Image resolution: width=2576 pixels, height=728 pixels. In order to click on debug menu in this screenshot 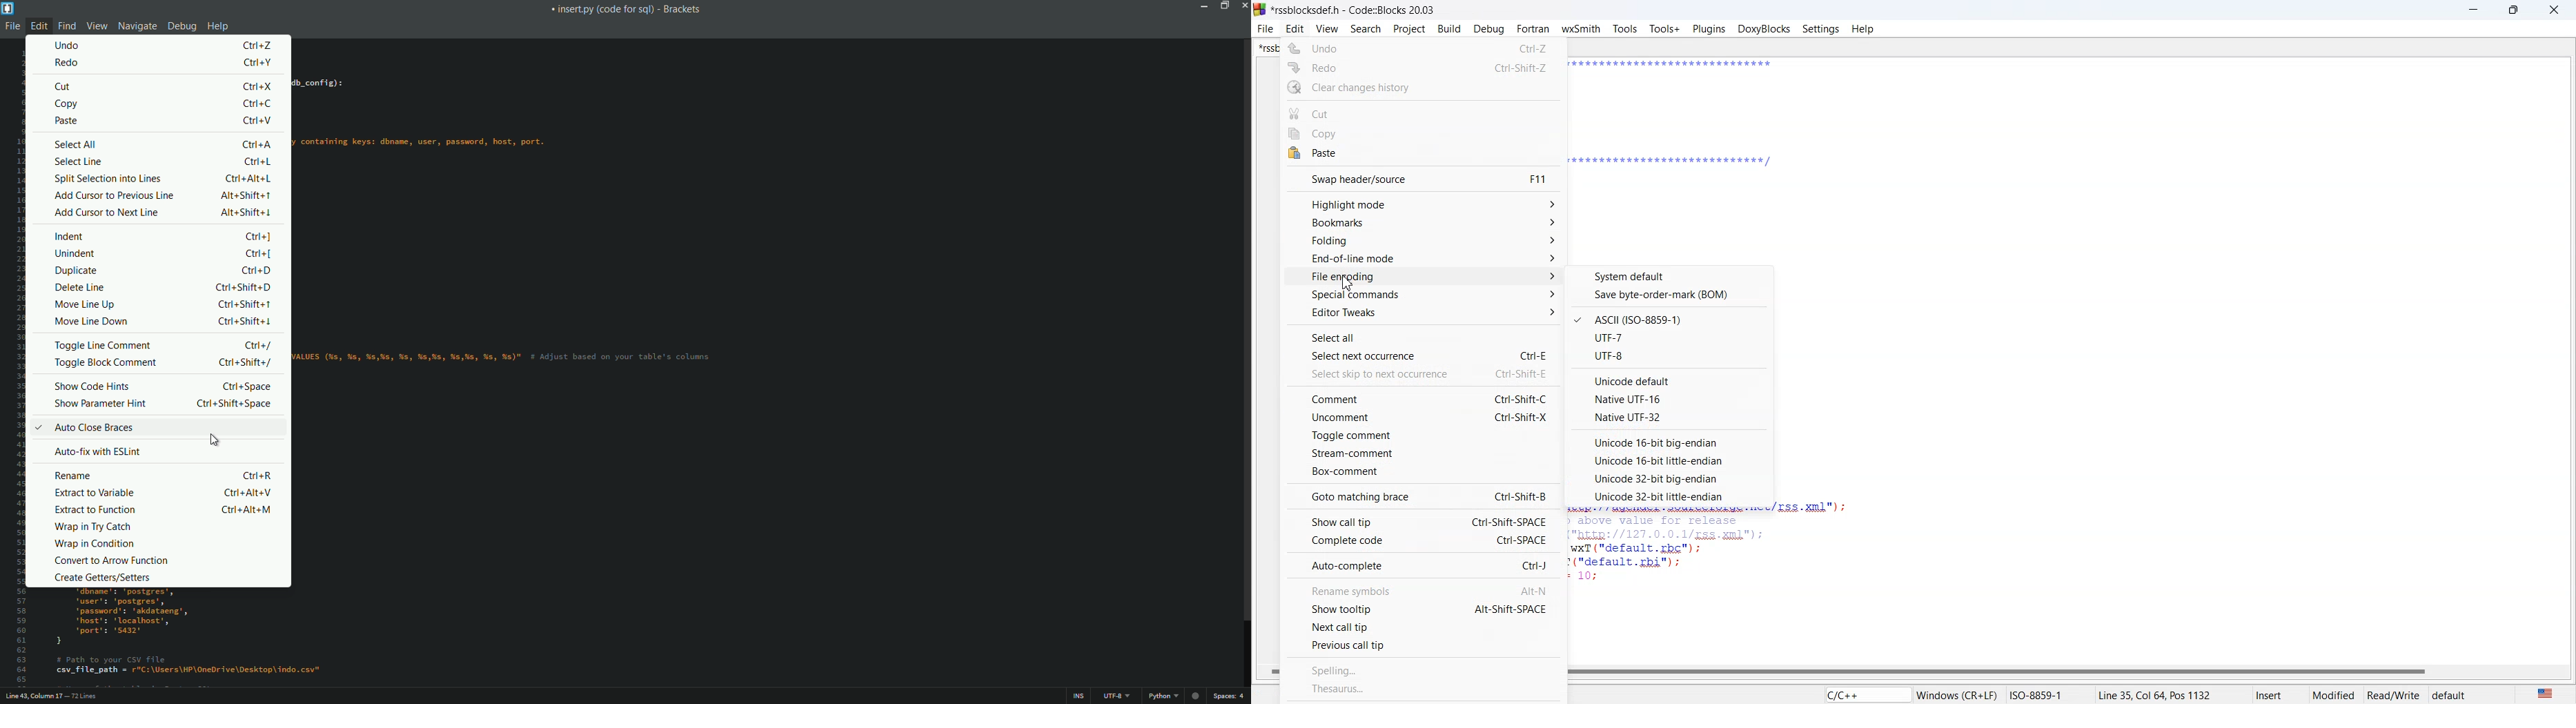, I will do `click(182, 25)`.